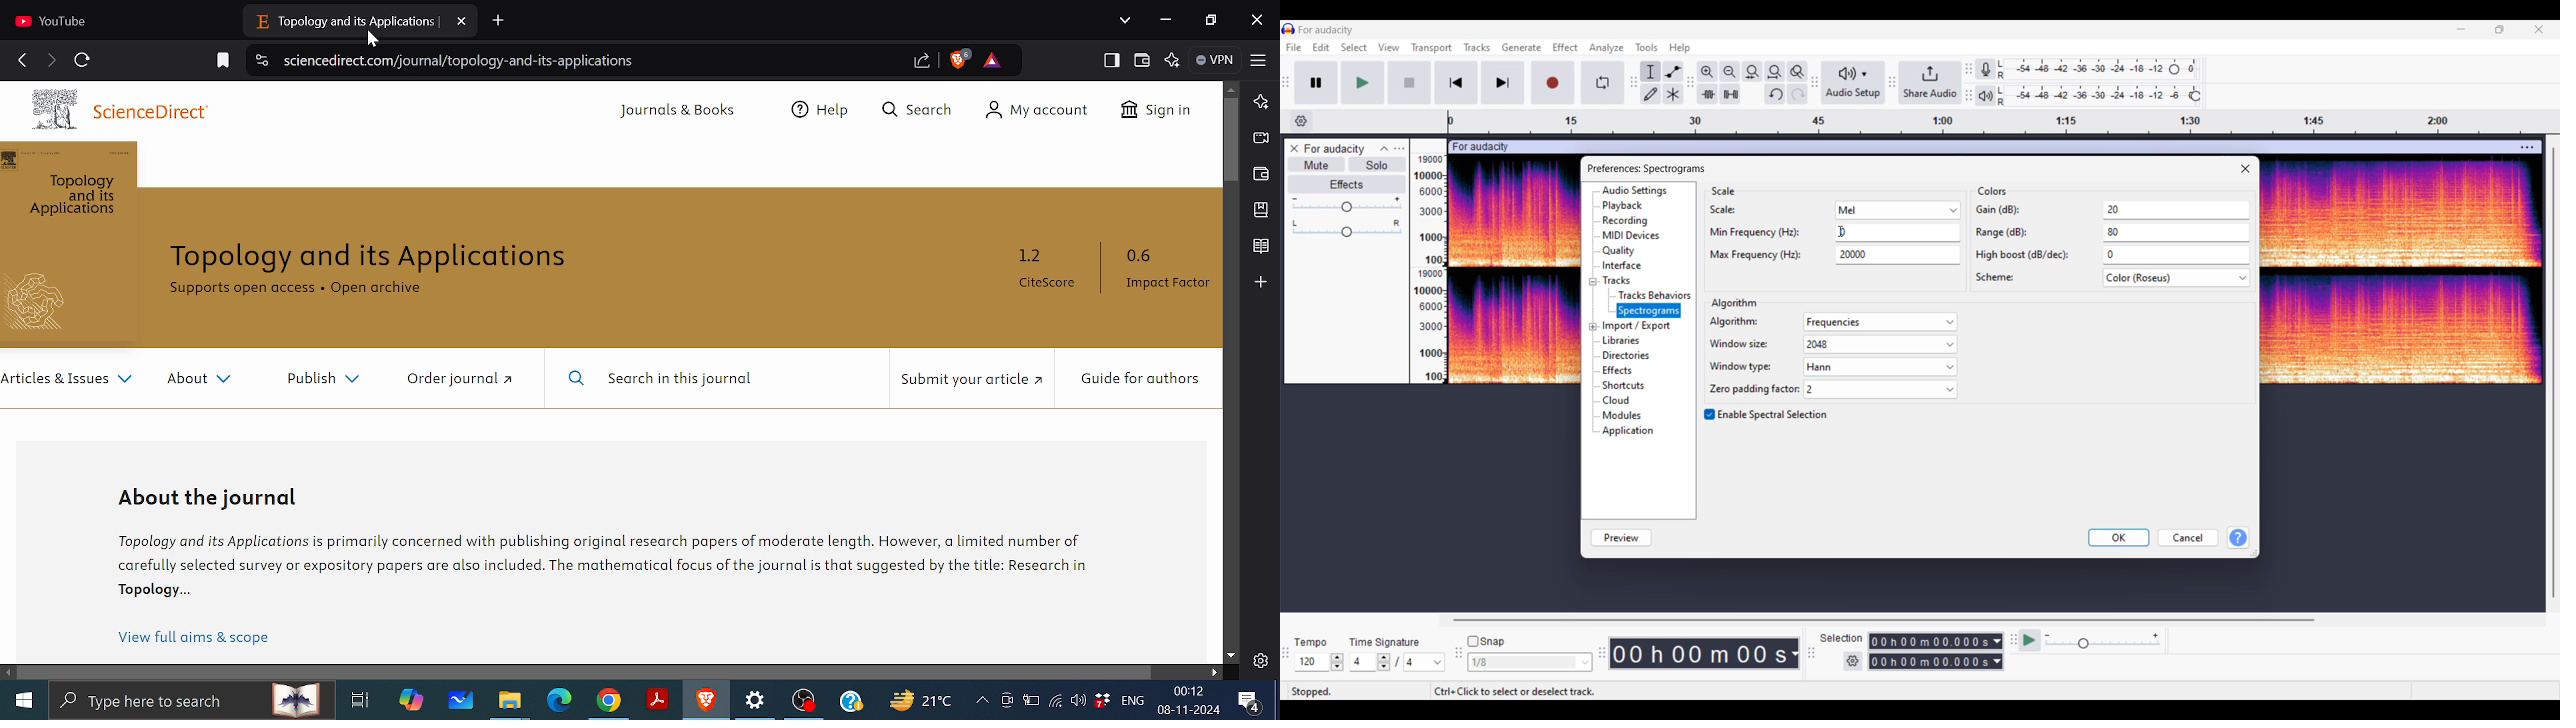 This screenshot has height=728, width=2576. Describe the element at coordinates (1839, 233) in the screenshot. I see `text cursor` at that location.